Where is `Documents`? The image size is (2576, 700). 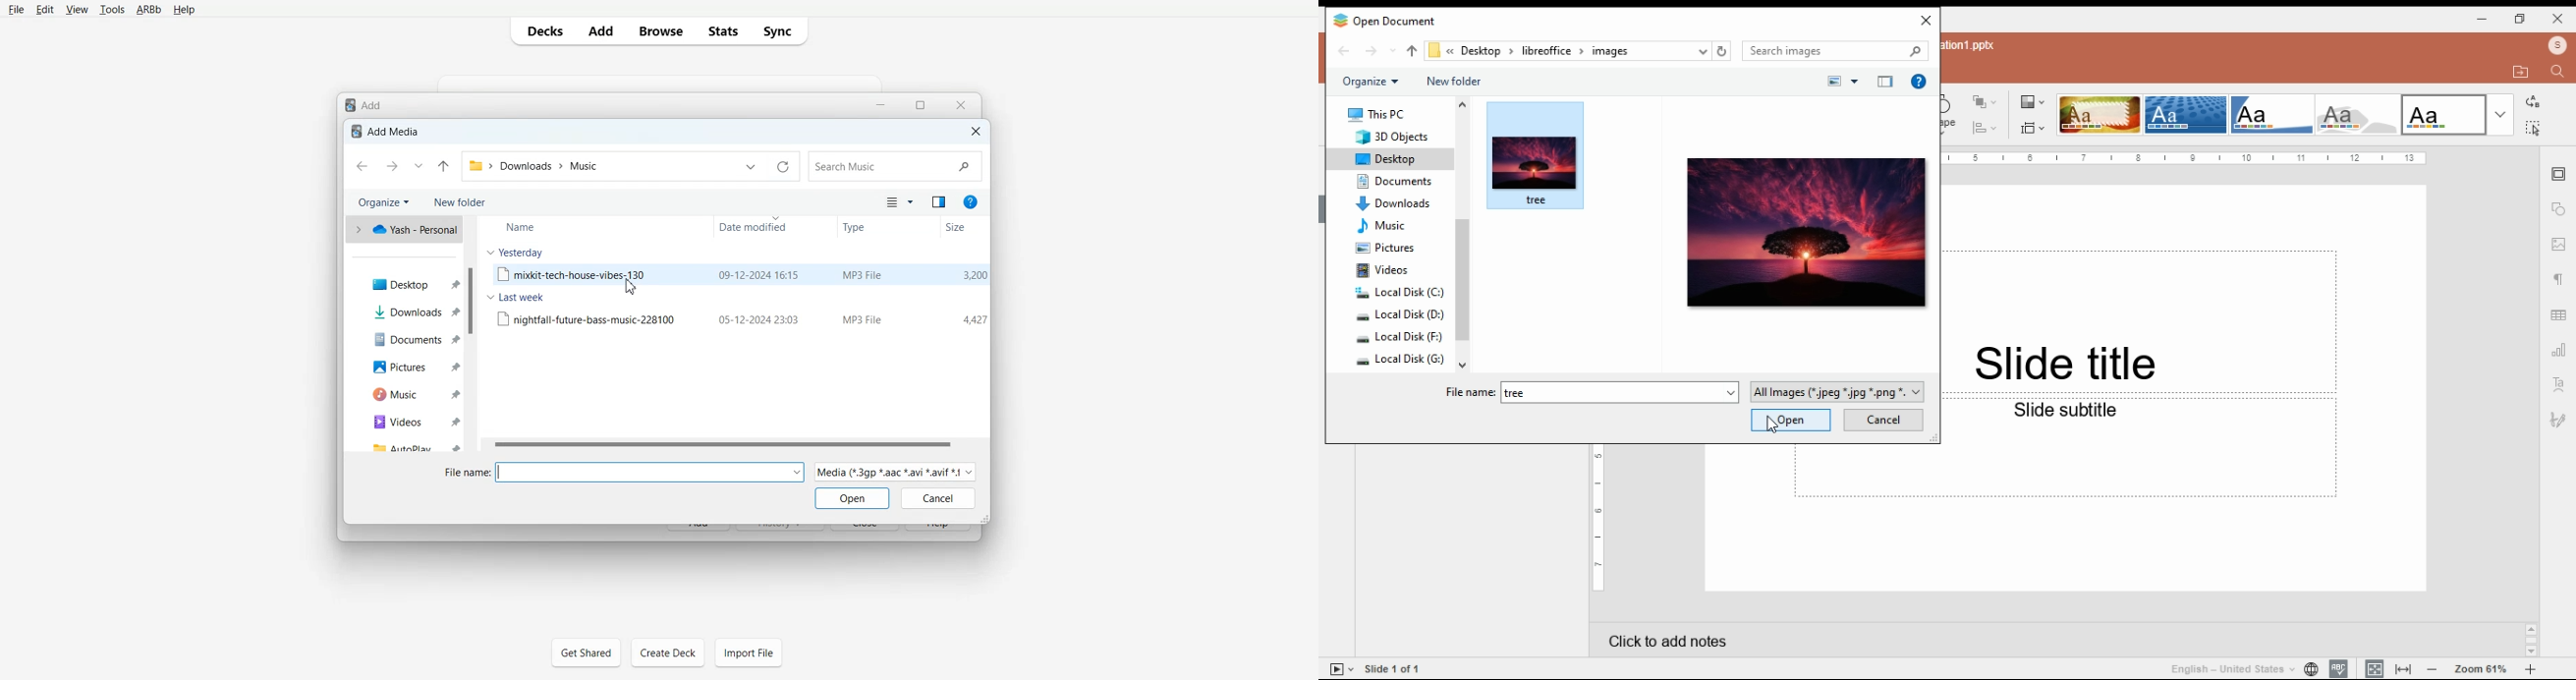
Documents is located at coordinates (414, 338).